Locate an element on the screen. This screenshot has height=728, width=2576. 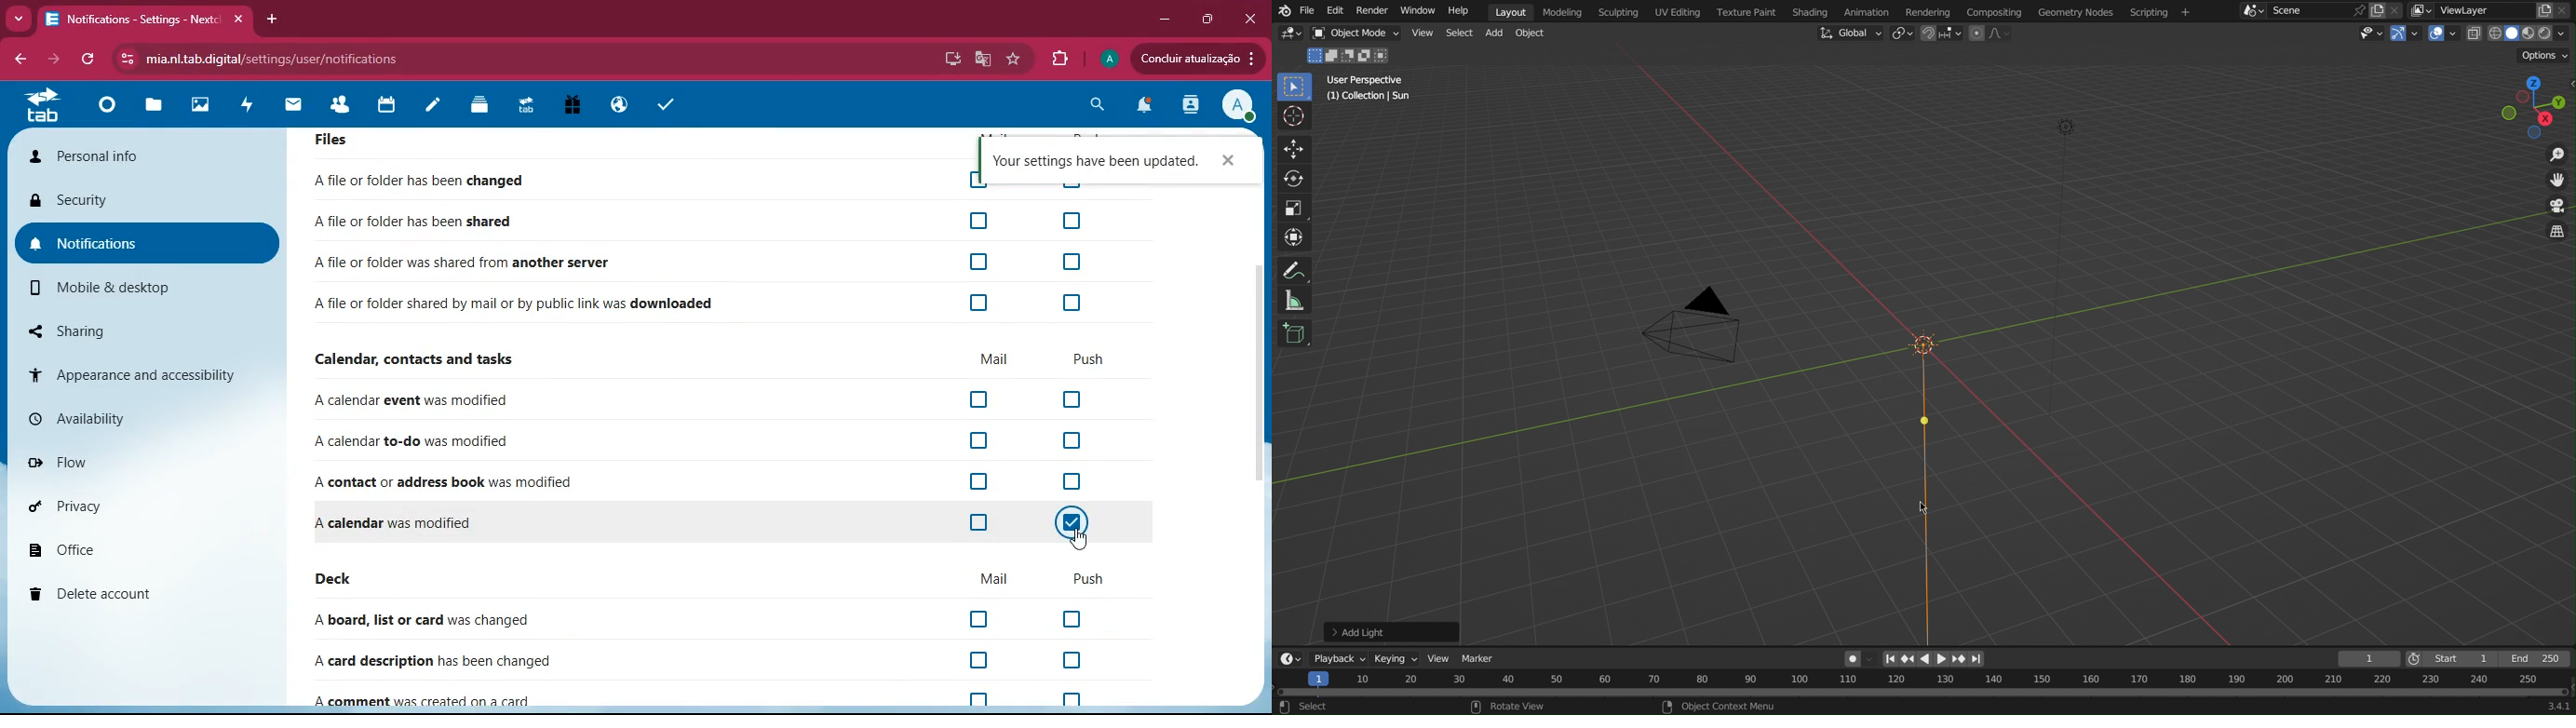
Modes is located at coordinates (1352, 54).